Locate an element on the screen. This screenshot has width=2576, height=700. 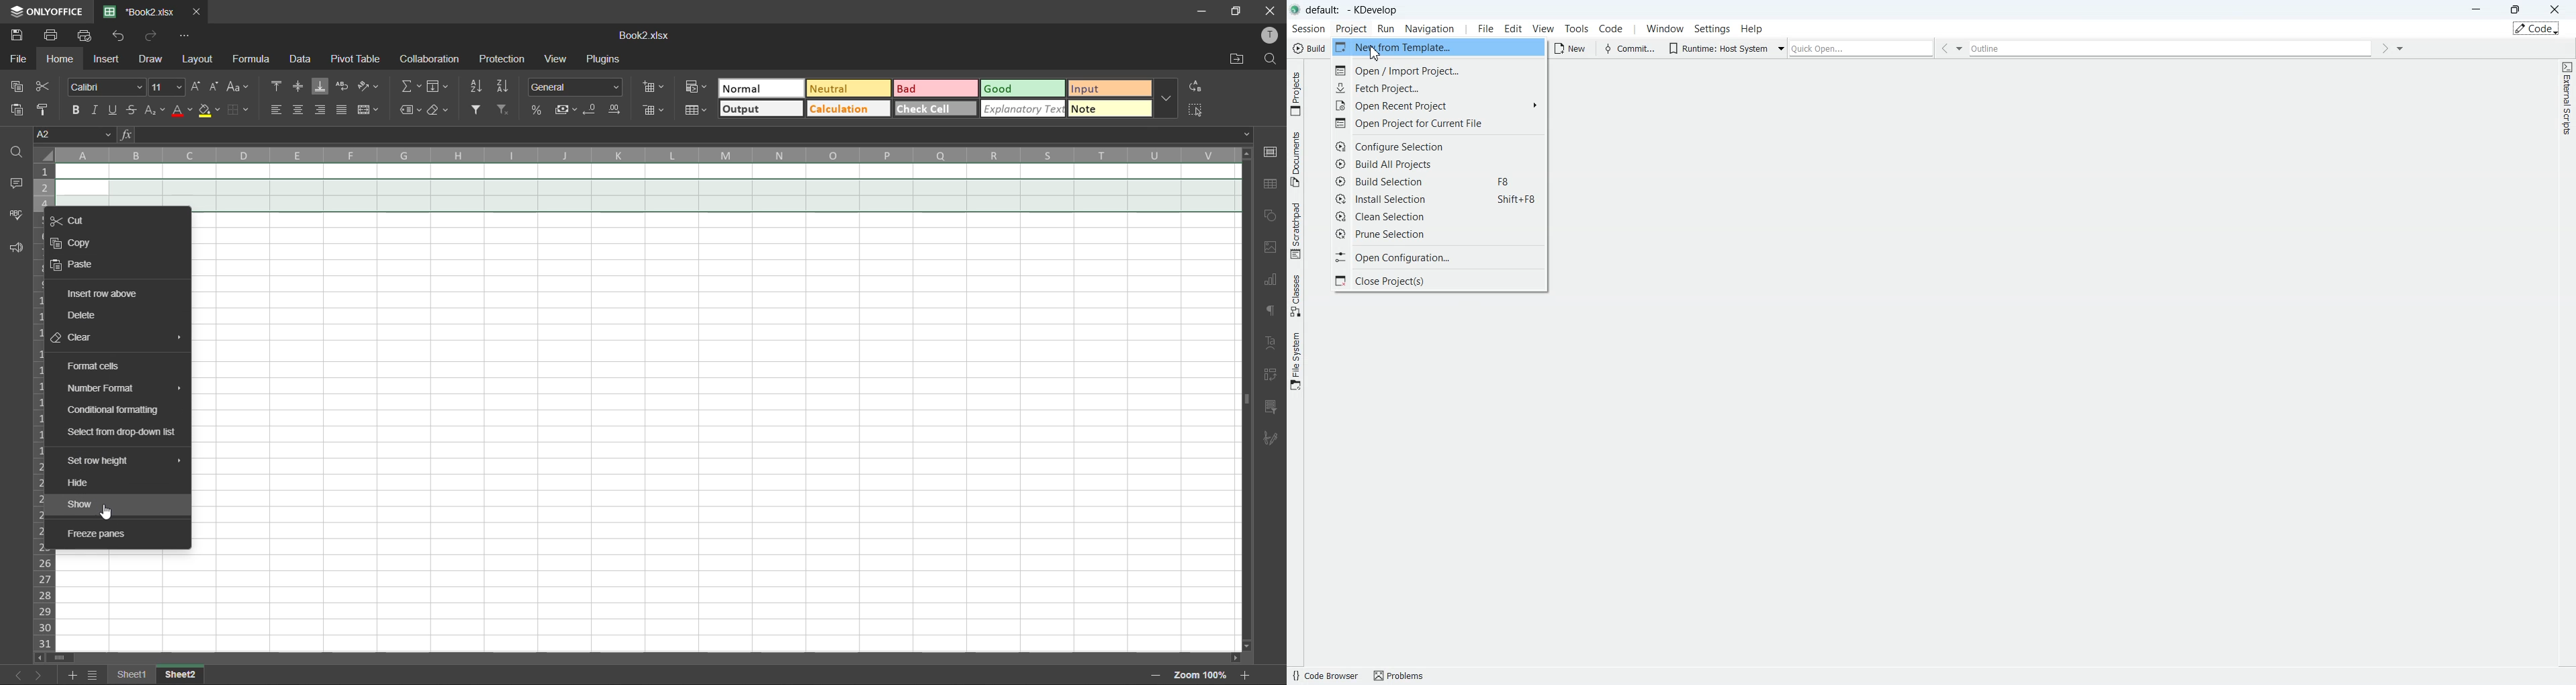
bad is located at coordinates (935, 87).